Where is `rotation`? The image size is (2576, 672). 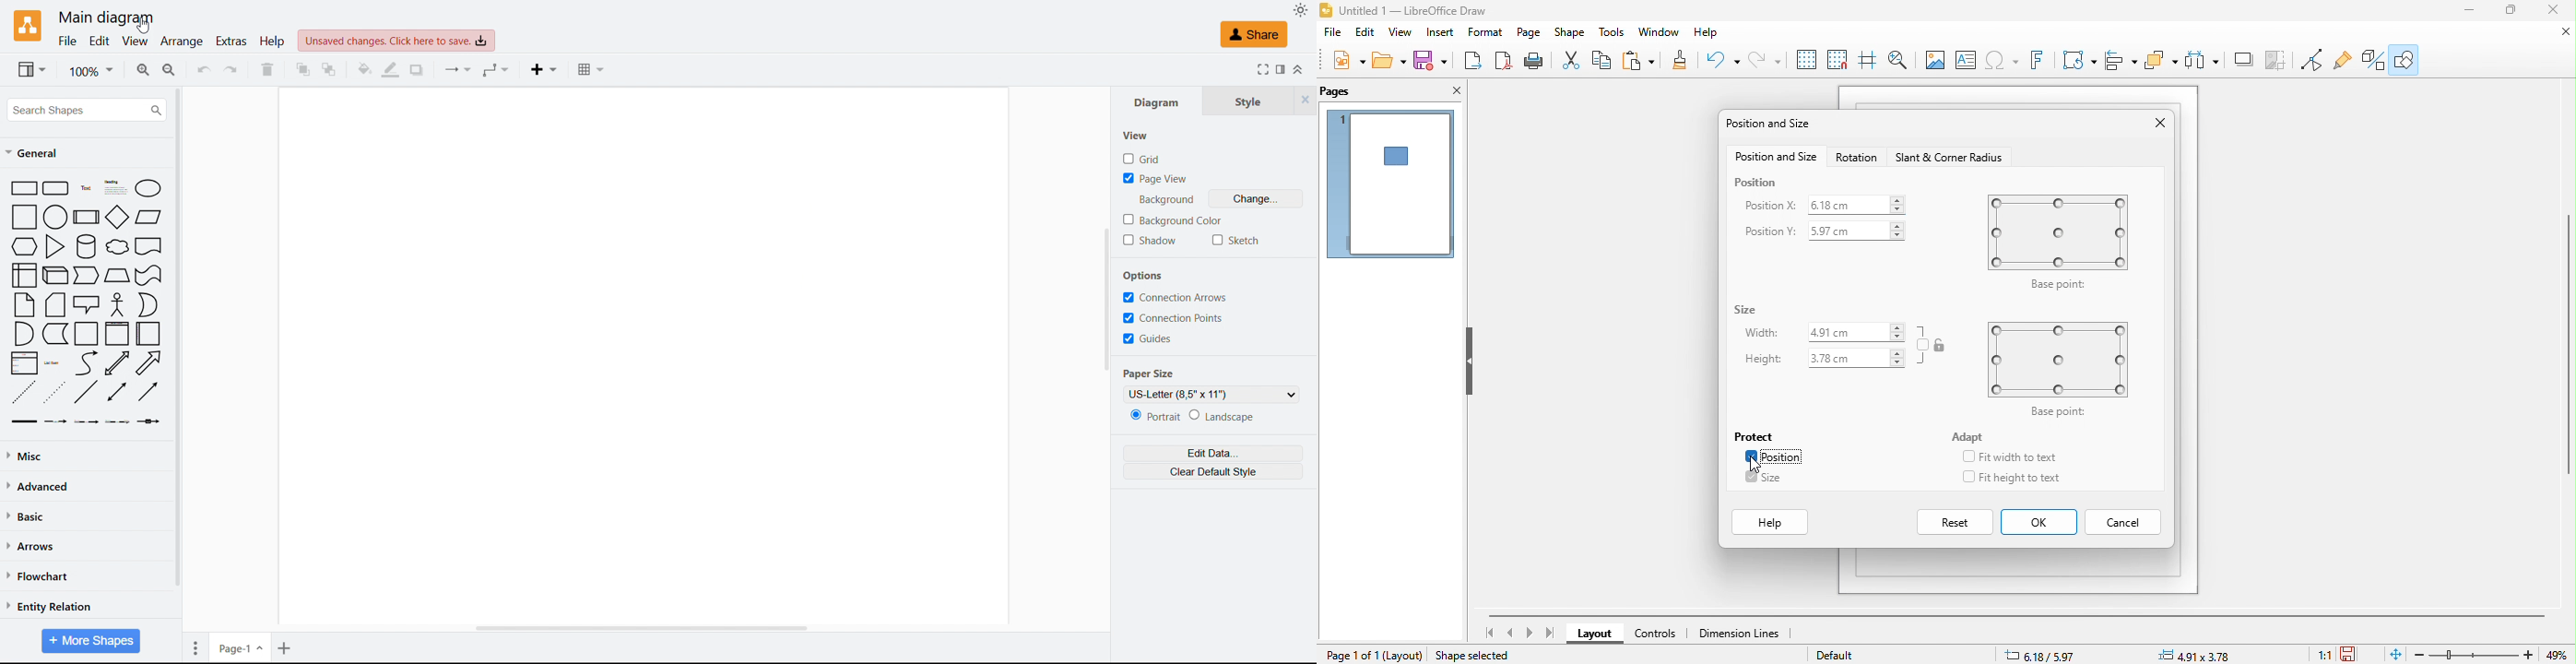
rotation is located at coordinates (1859, 159).